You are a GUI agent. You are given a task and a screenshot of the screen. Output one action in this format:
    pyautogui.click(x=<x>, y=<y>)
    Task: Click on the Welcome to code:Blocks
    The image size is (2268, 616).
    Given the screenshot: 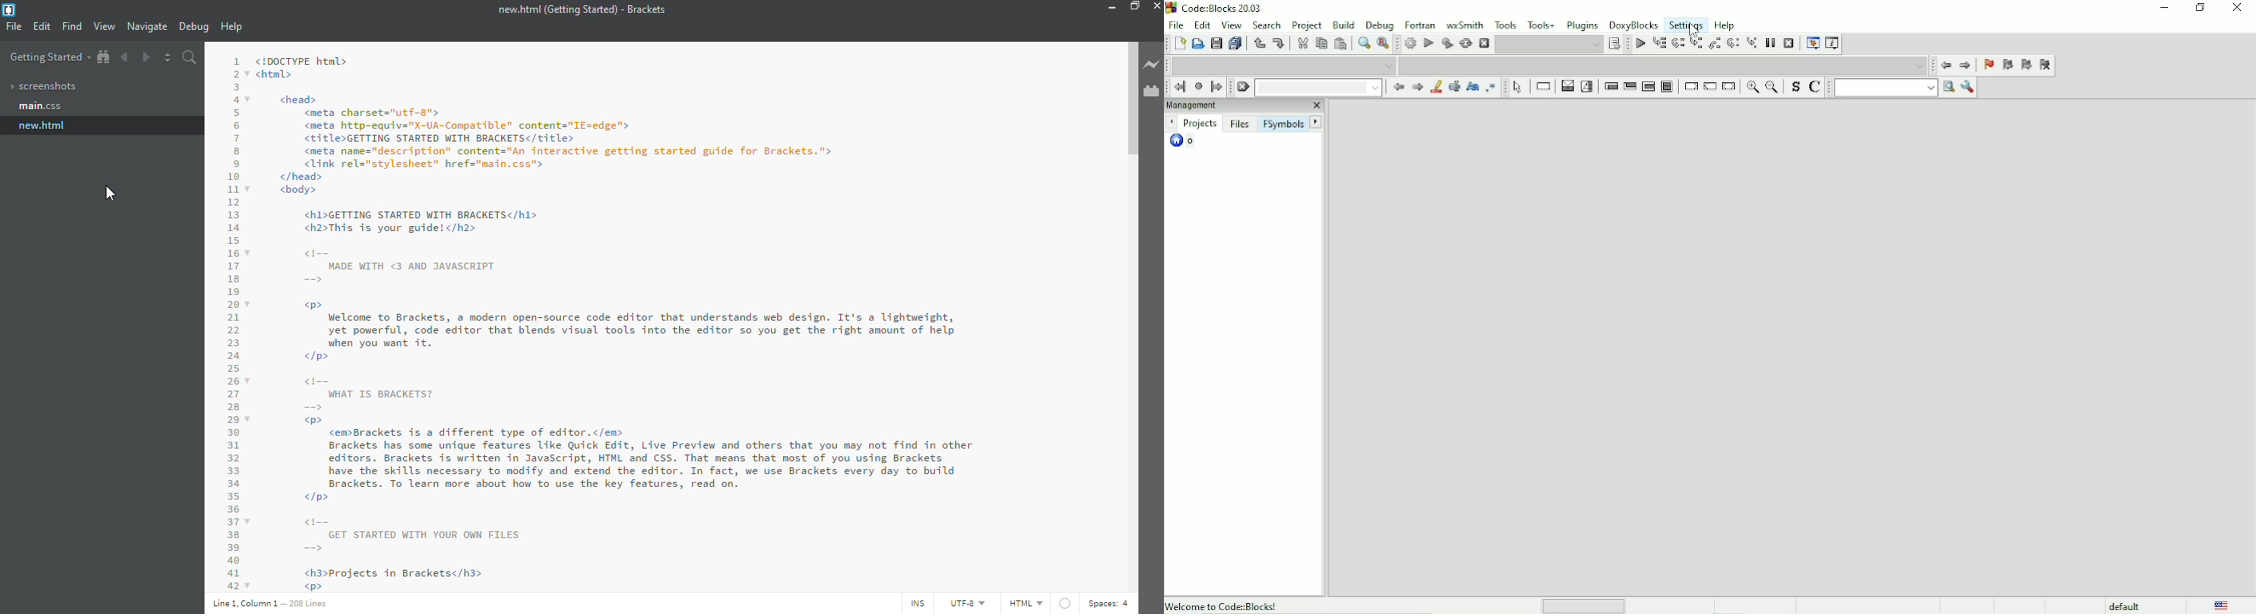 What is the action you would take?
    pyautogui.click(x=1223, y=604)
    